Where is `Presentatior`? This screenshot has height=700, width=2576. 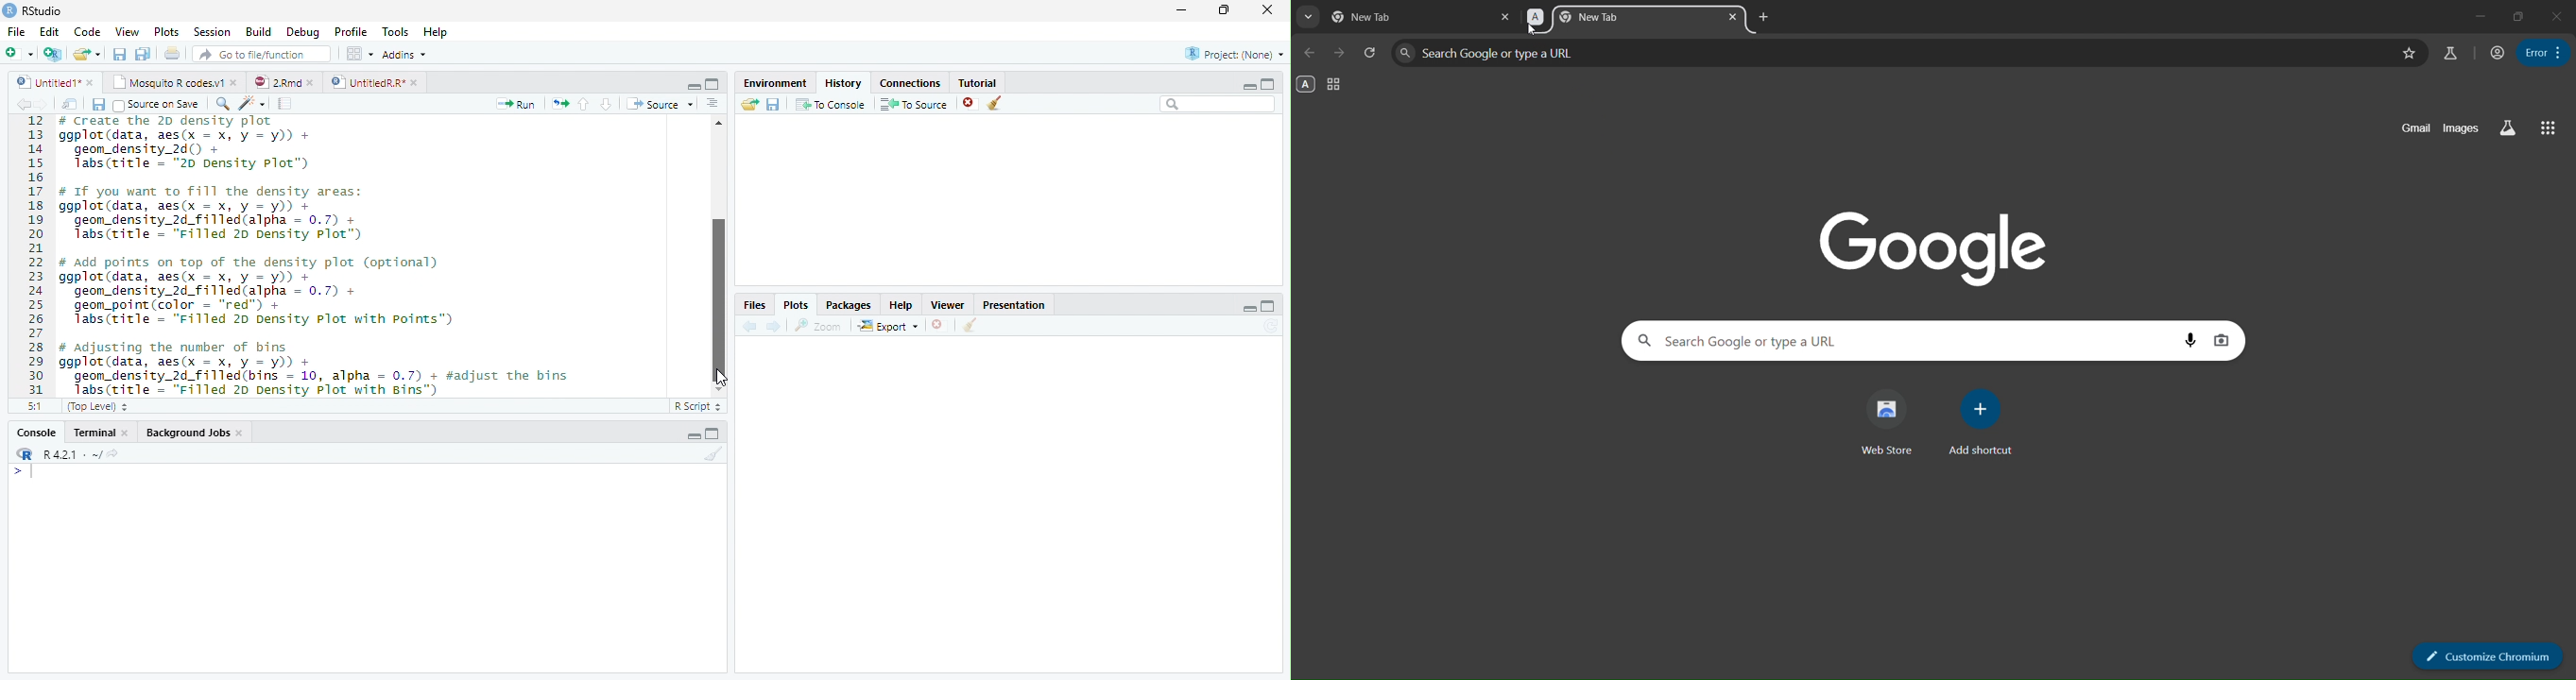 Presentatior is located at coordinates (1013, 306).